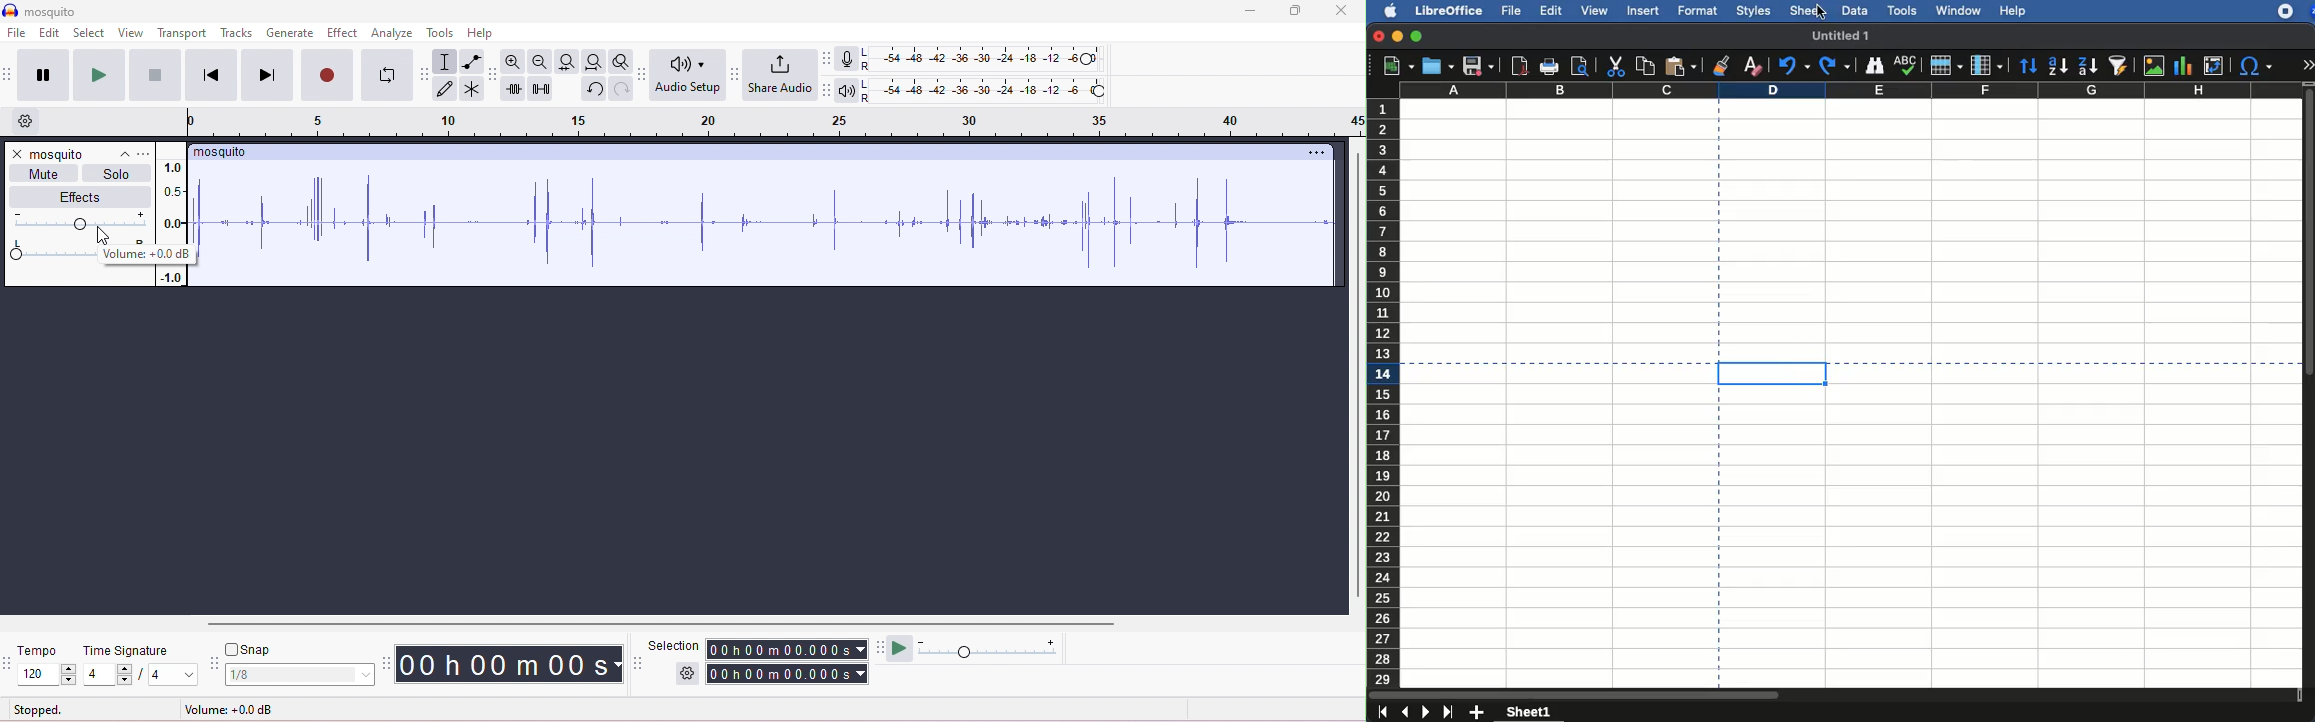 This screenshot has height=728, width=2324. I want to click on edit, so click(1550, 11).